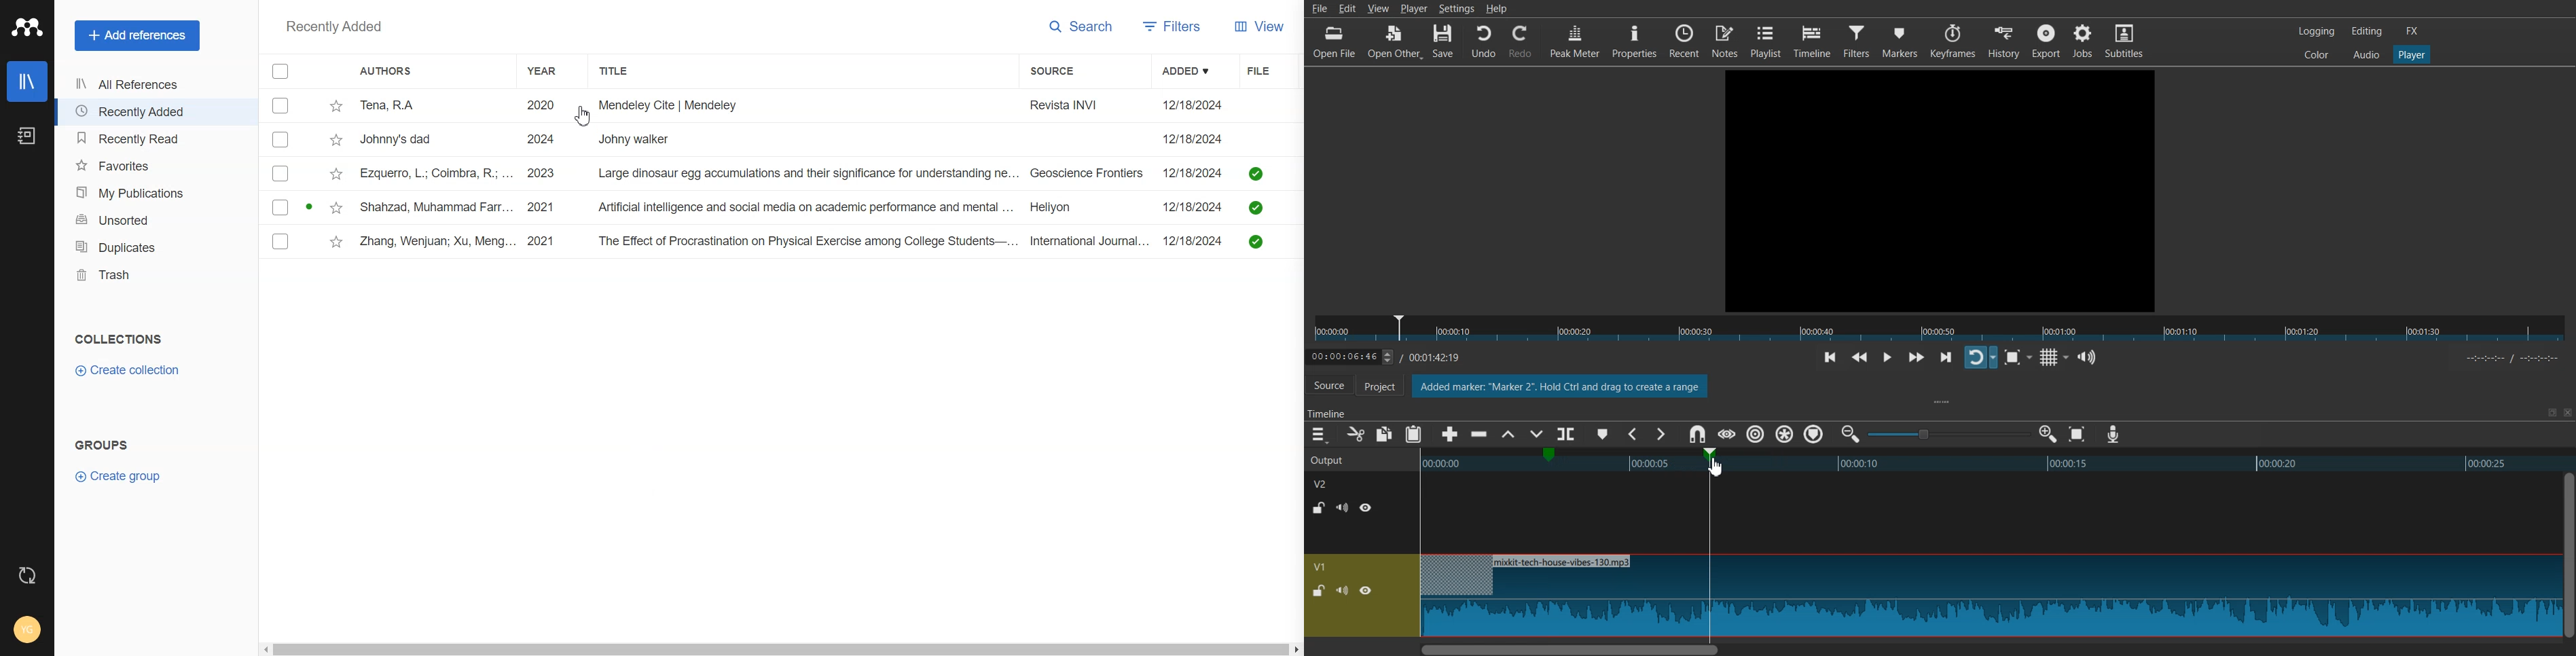 The width and height of the screenshot is (2576, 672). I want to click on Paste, so click(1413, 434).